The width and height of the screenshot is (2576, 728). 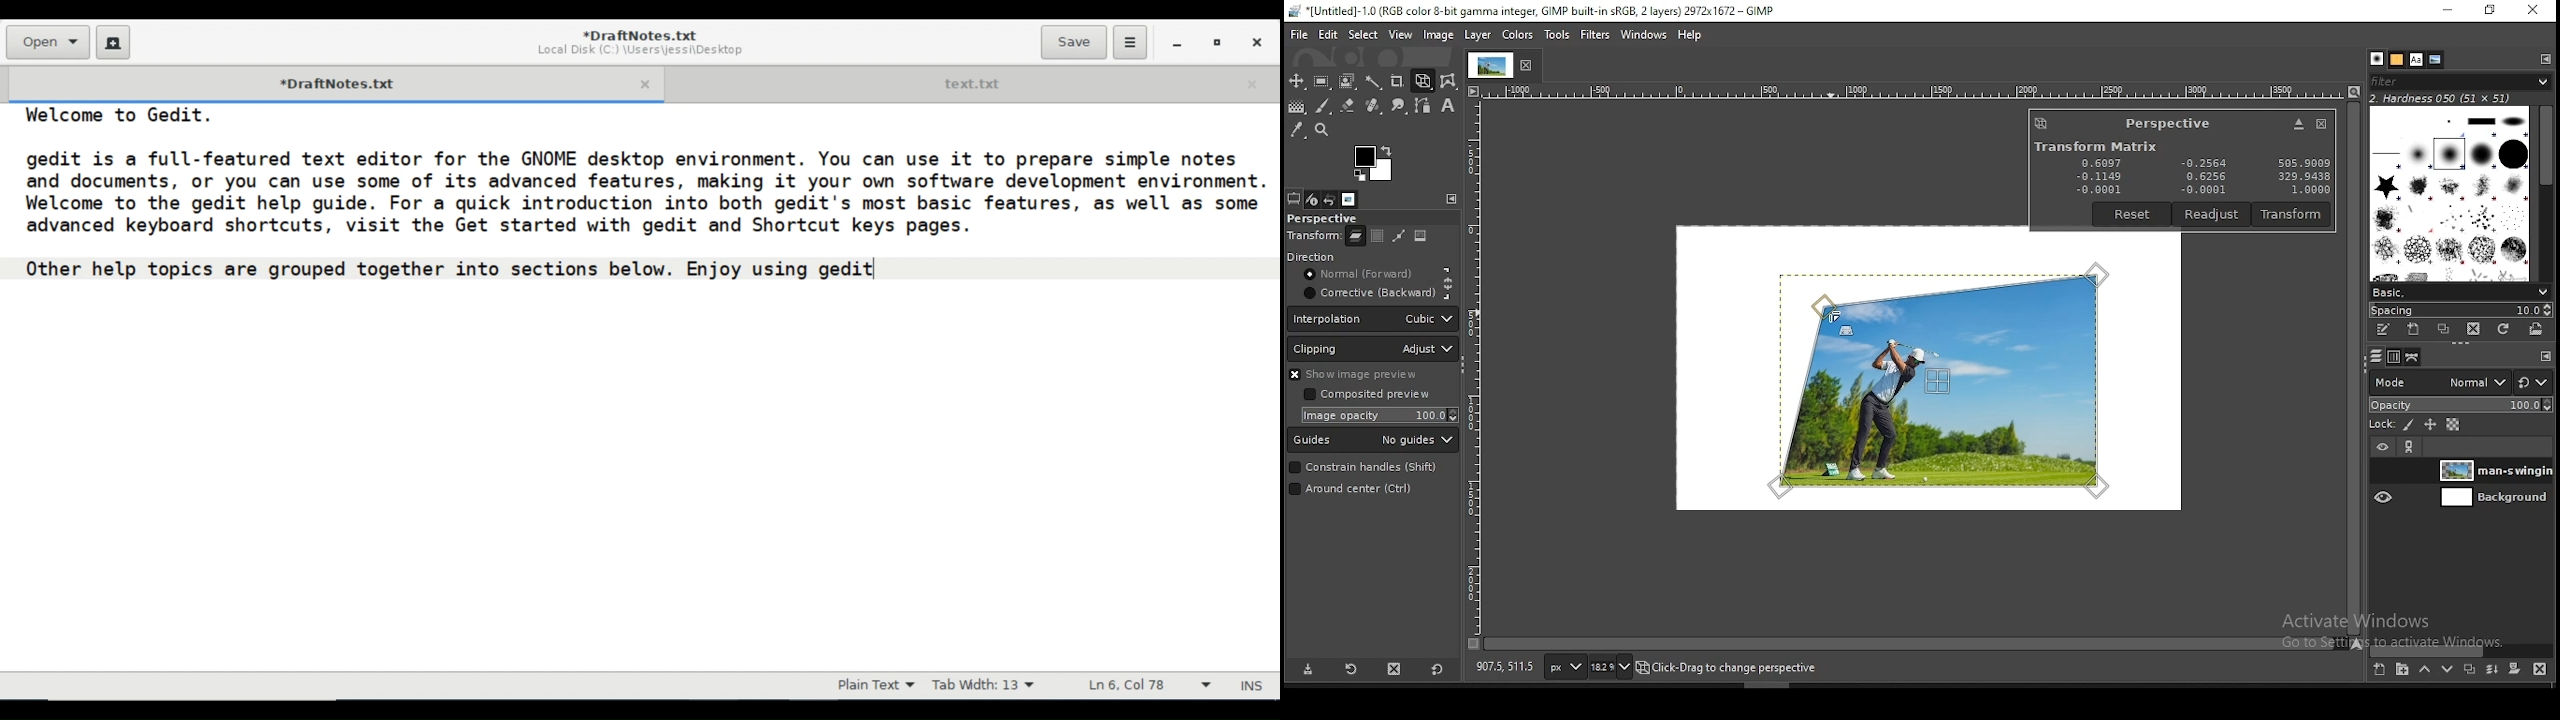 I want to click on -0.0001, so click(x=2099, y=189).